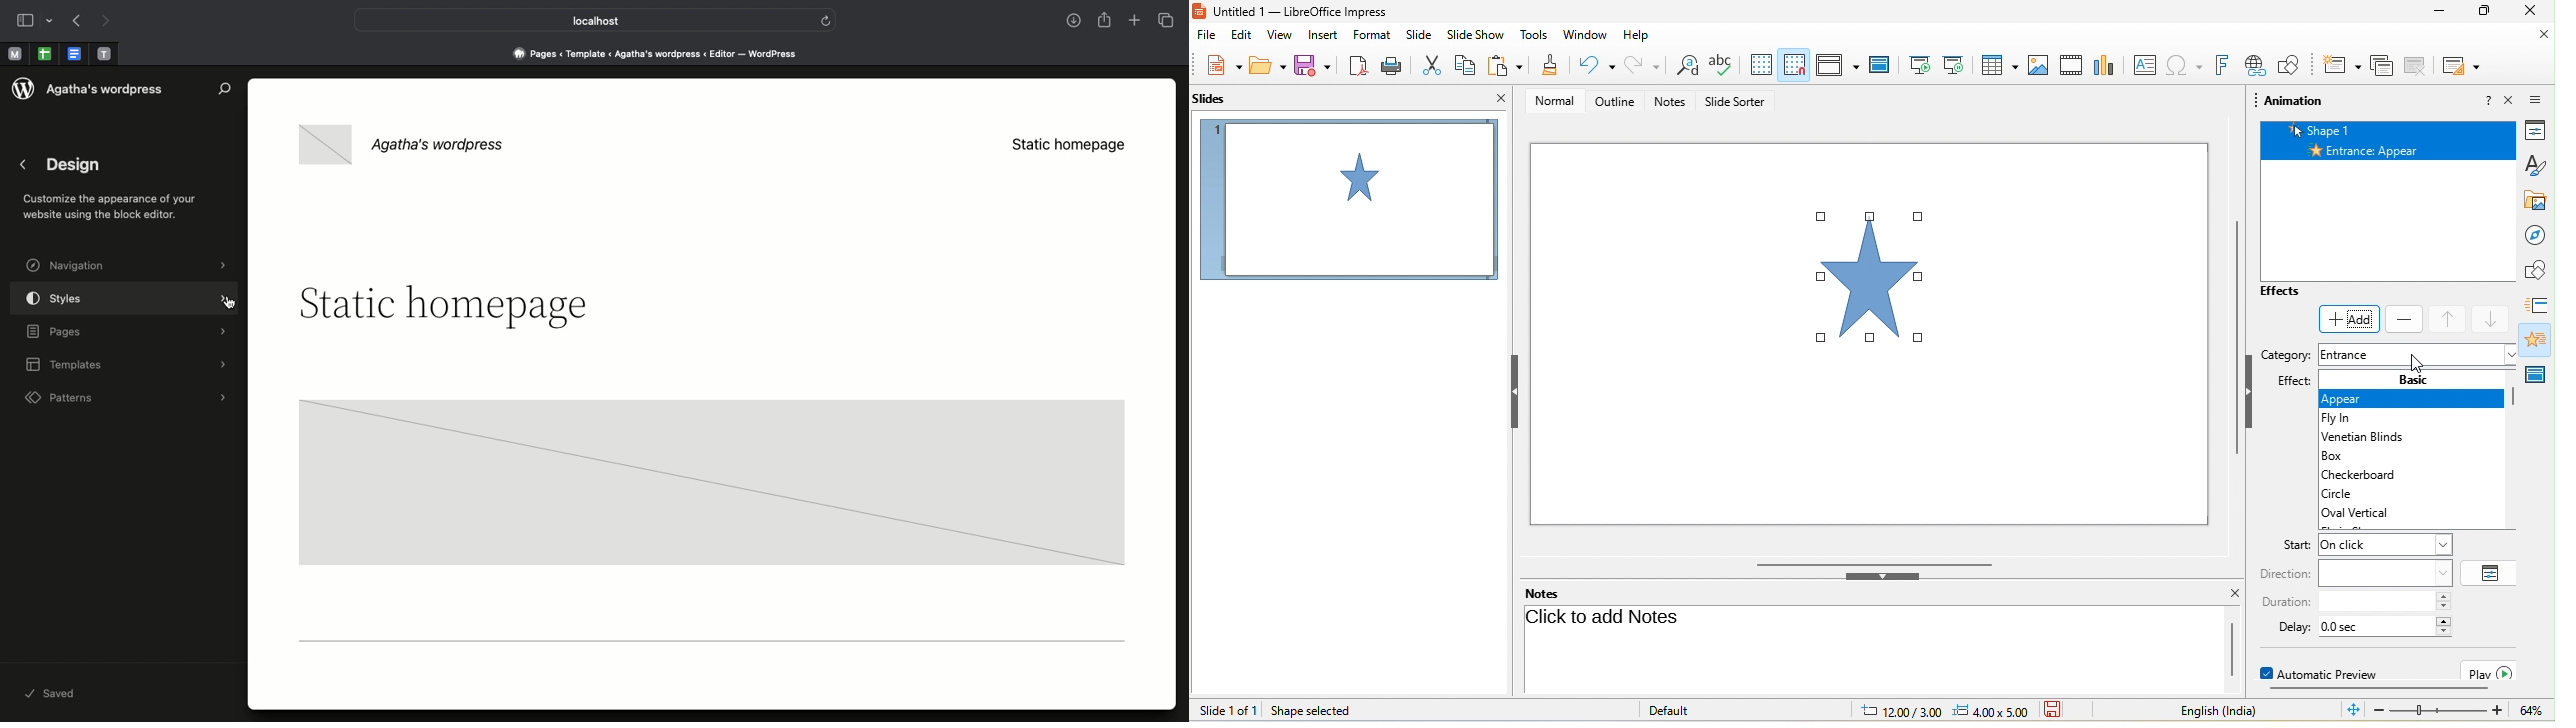 The height and width of the screenshot is (728, 2576). I want to click on Patterns, so click(126, 400).